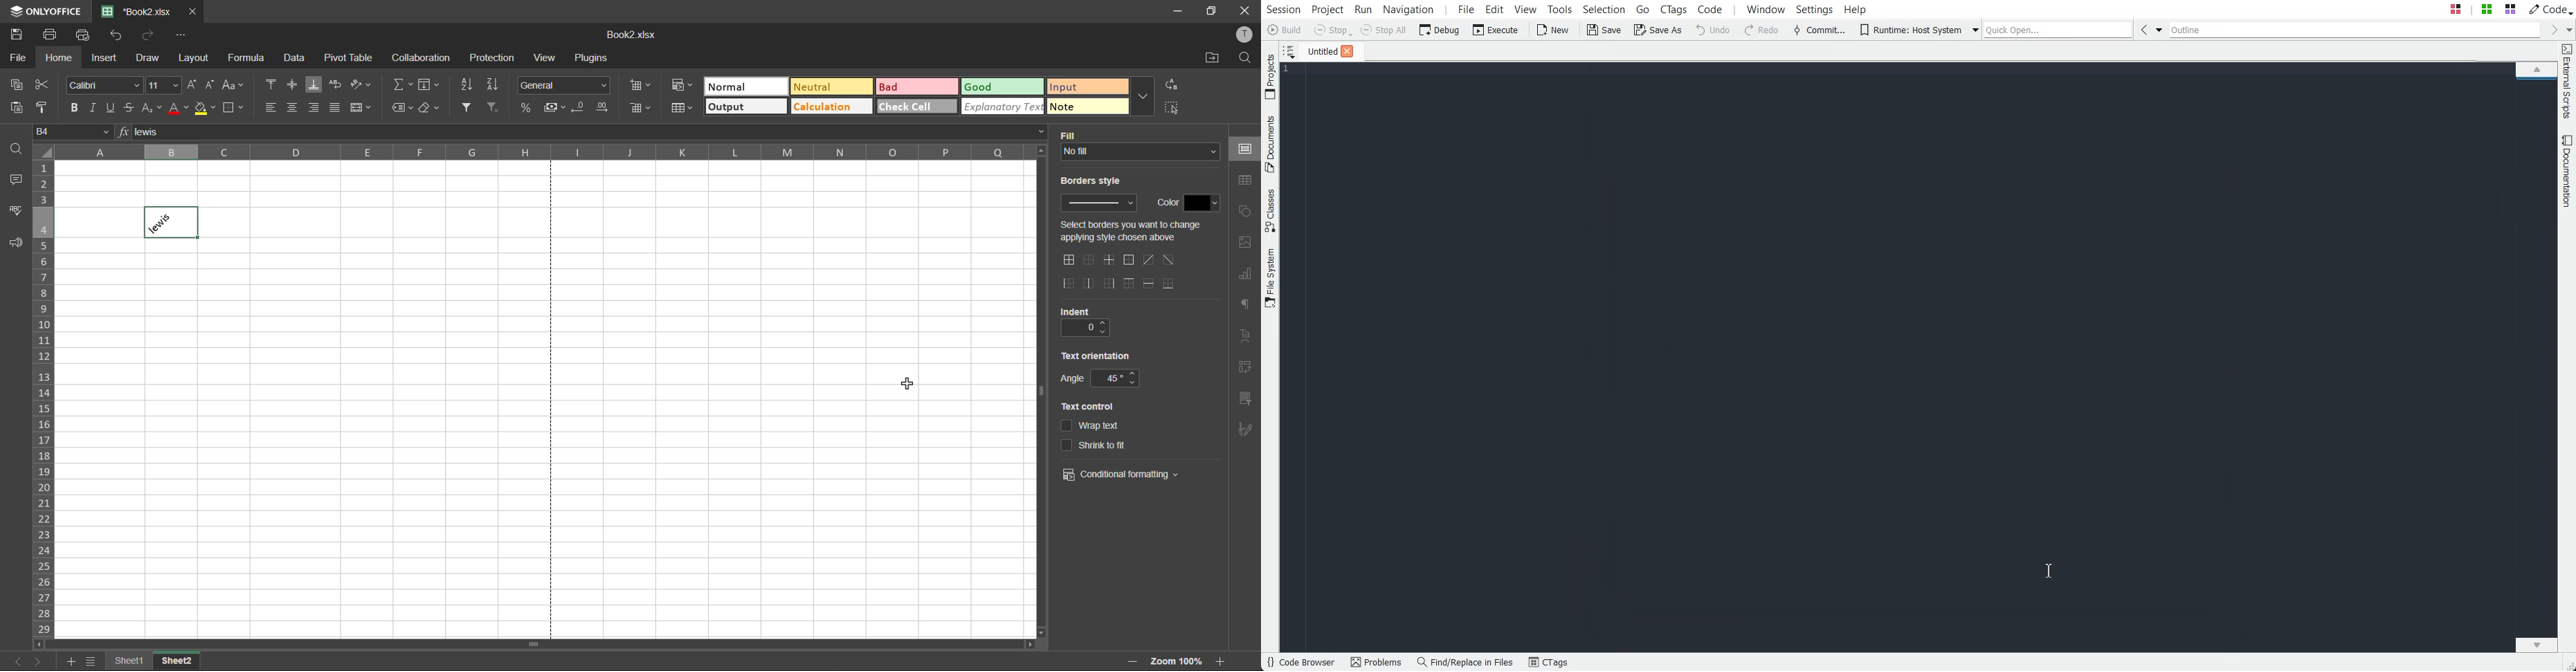  What do you see at coordinates (1107, 321) in the screenshot?
I see `increase indent` at bounding box center [1107, 321].